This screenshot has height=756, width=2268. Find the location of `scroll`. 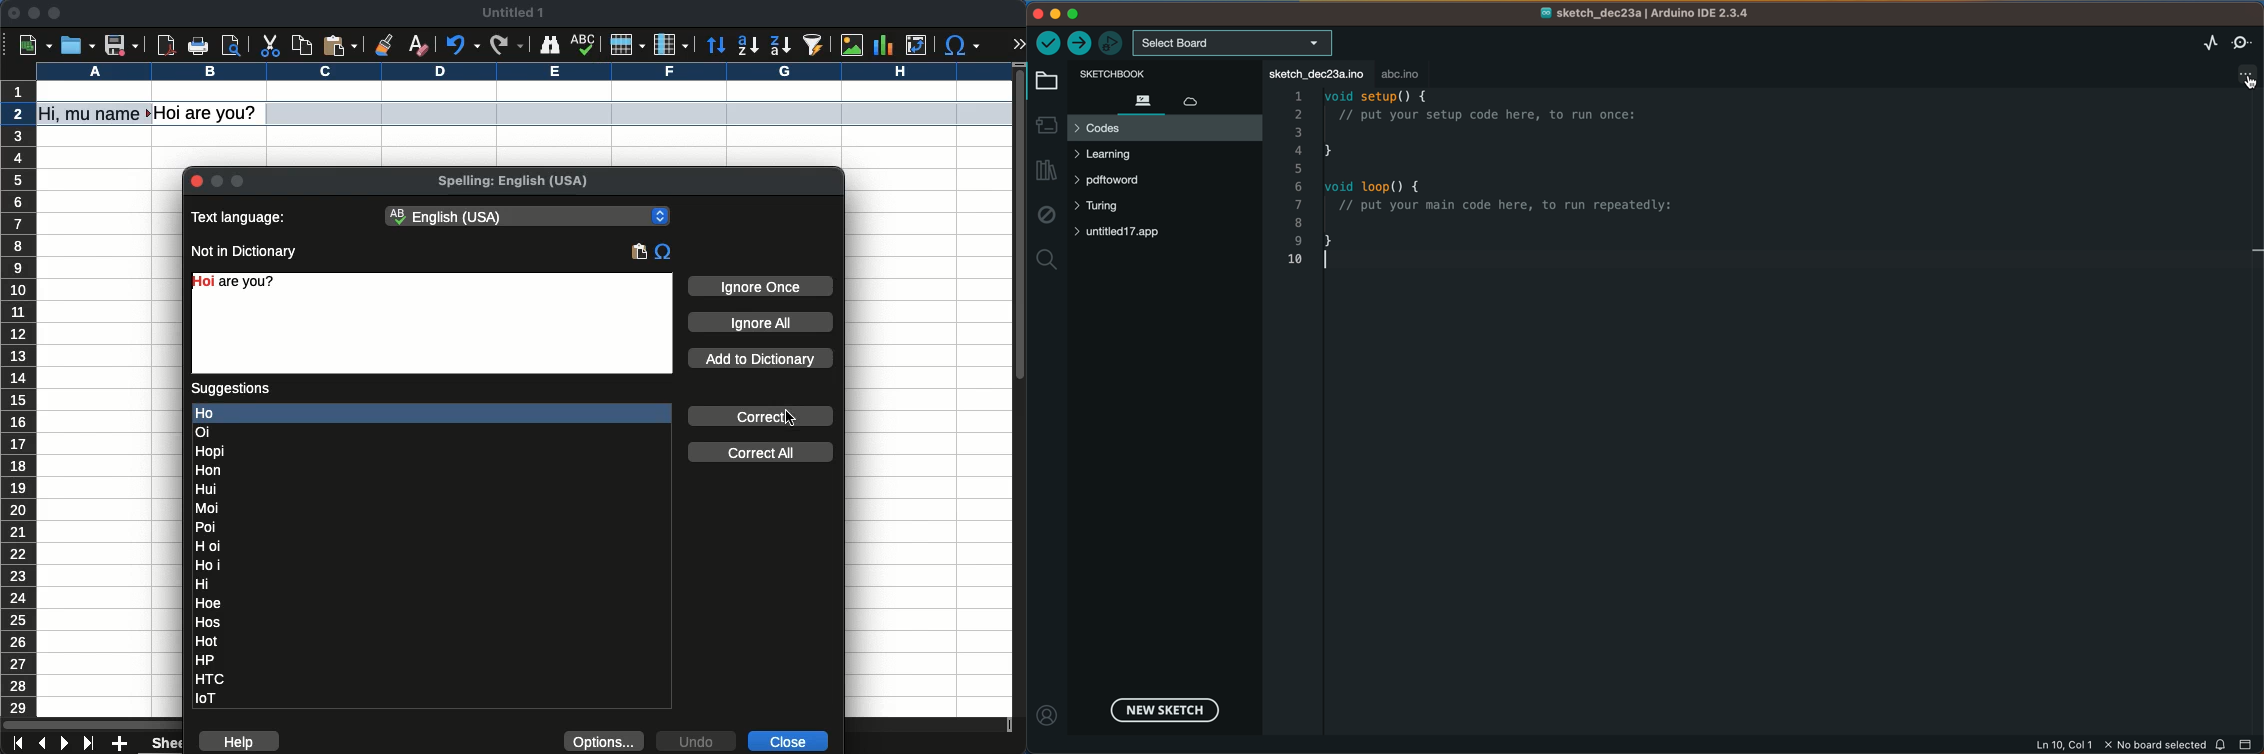

scroll is located at coordinates (1020, 391).